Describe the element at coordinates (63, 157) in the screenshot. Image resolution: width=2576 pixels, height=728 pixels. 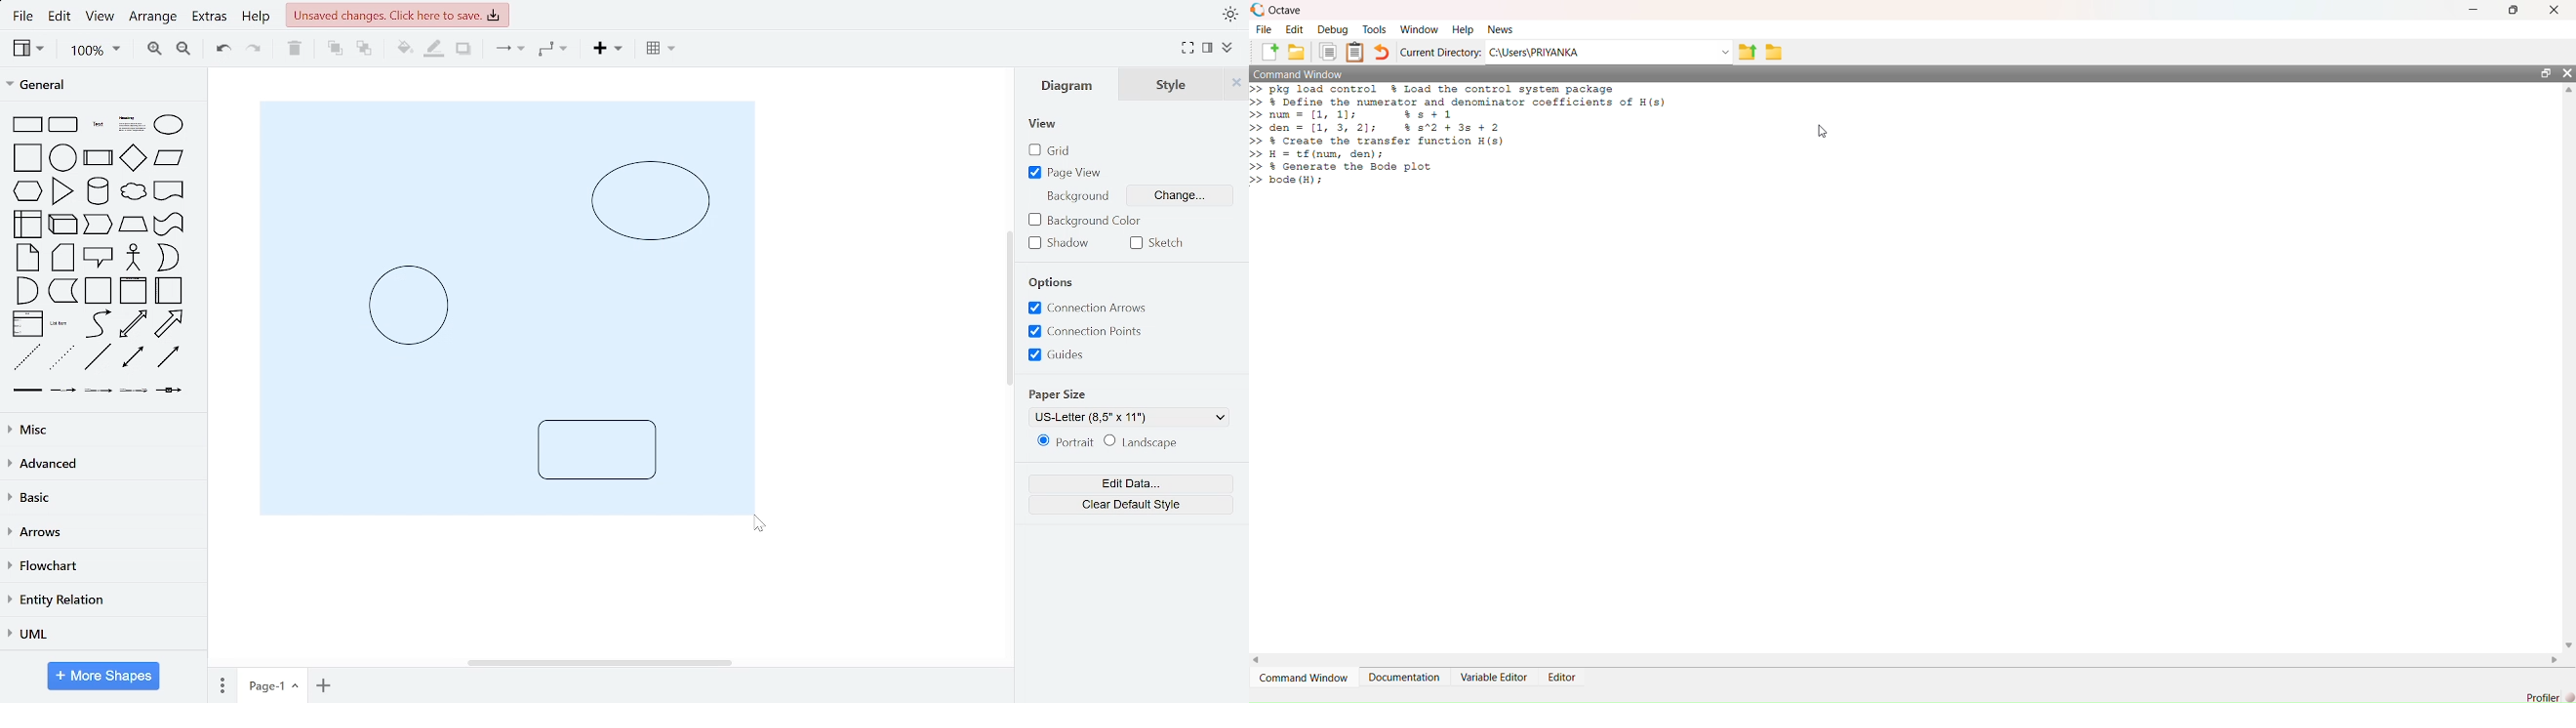
I see `circle` at that location.